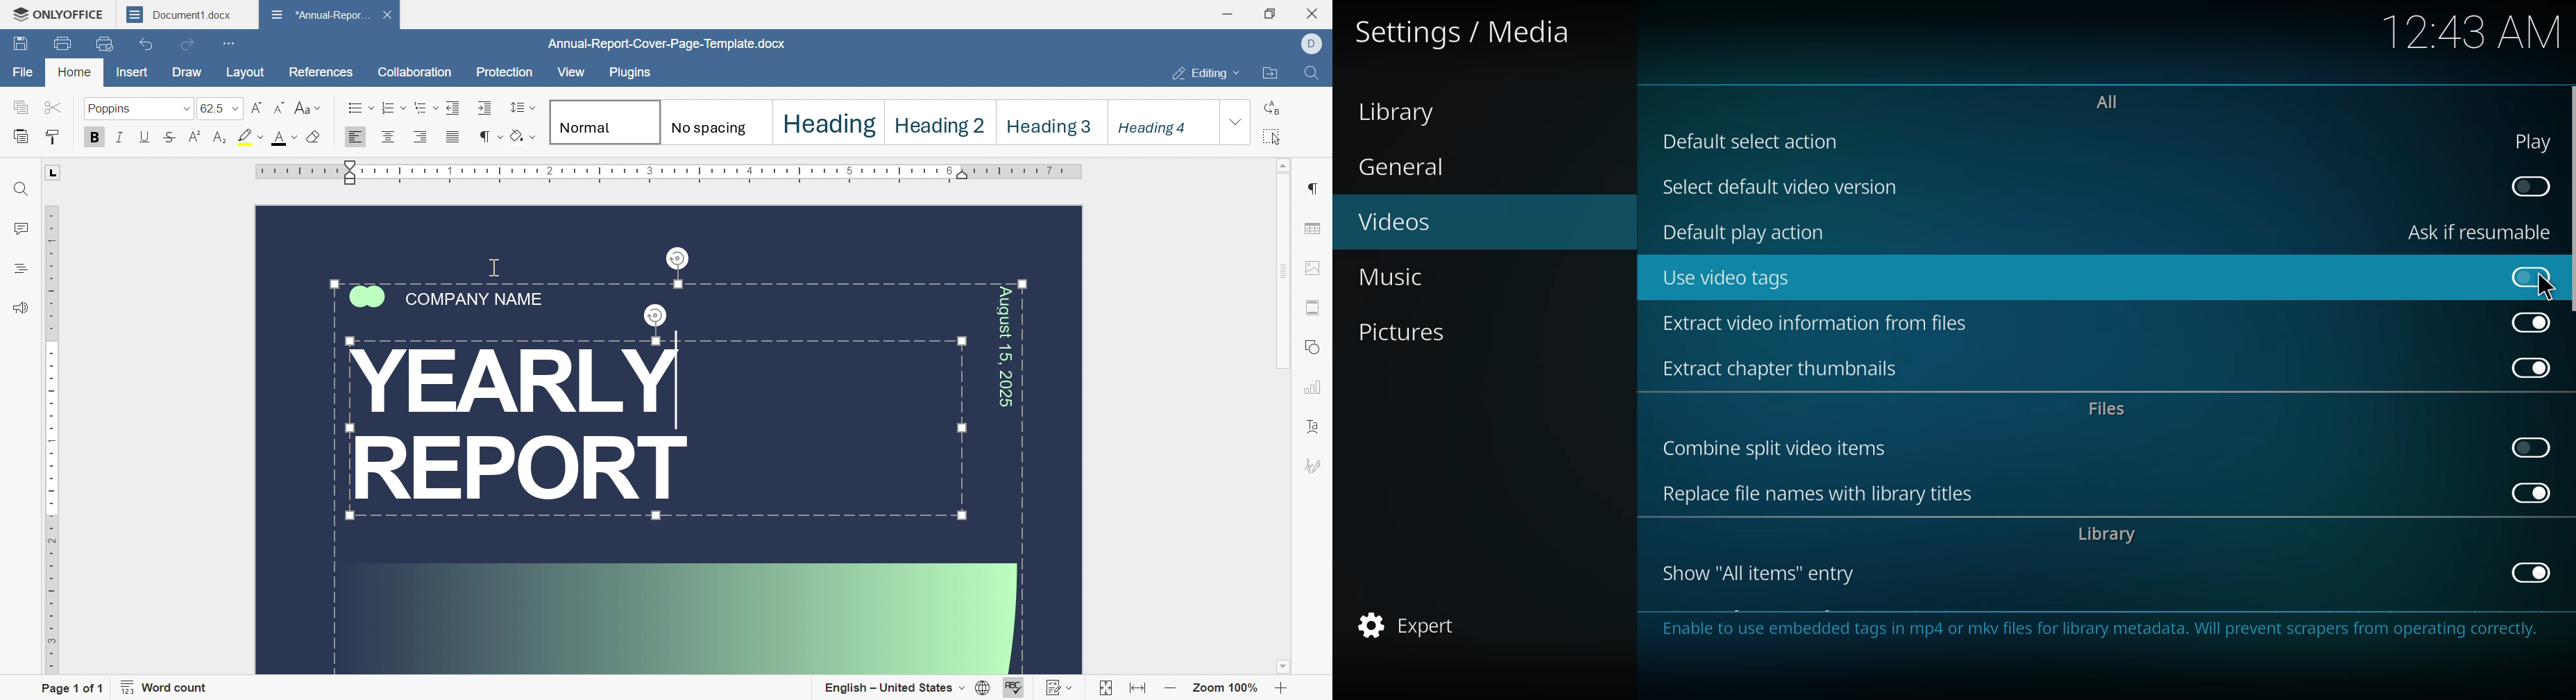 The height and width of the screenshot is (700, 2576). I want to click on zoom 100%, so click(1224, 690).